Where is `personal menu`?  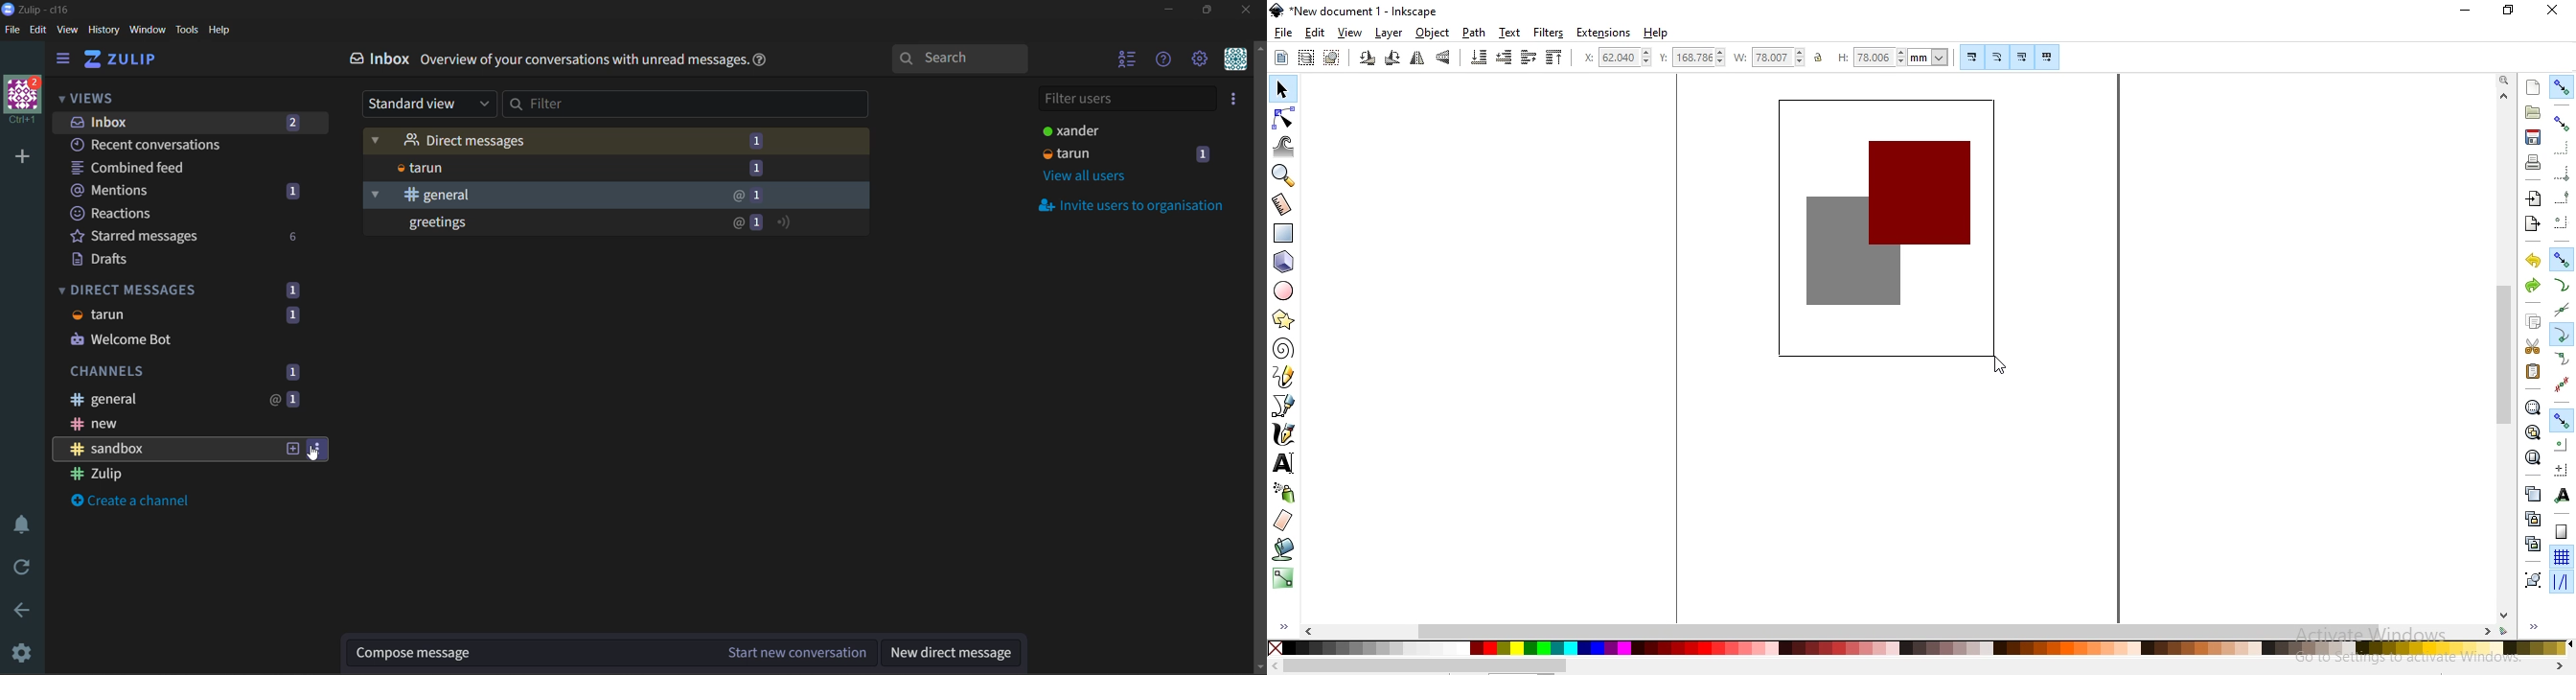 personal menu is located at coordinates (1236, 62).